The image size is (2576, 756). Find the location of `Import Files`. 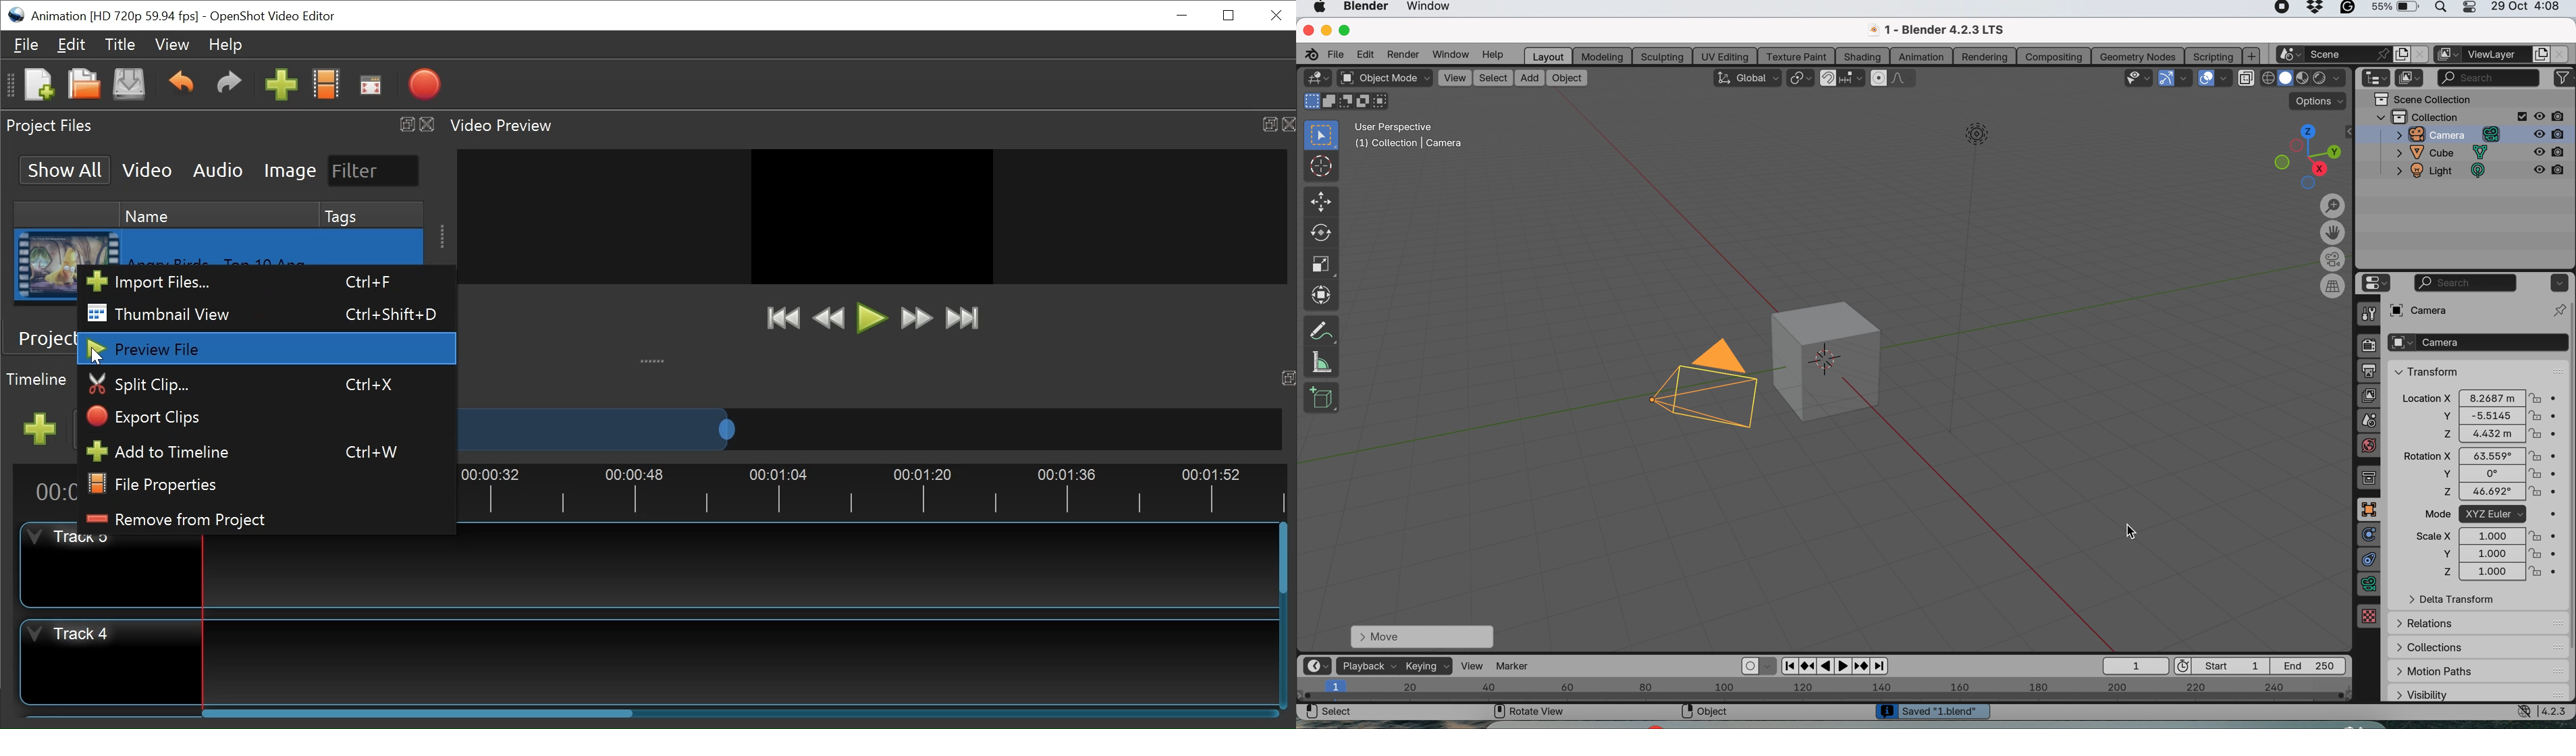

Import Files is located at coordinates (265, 283).